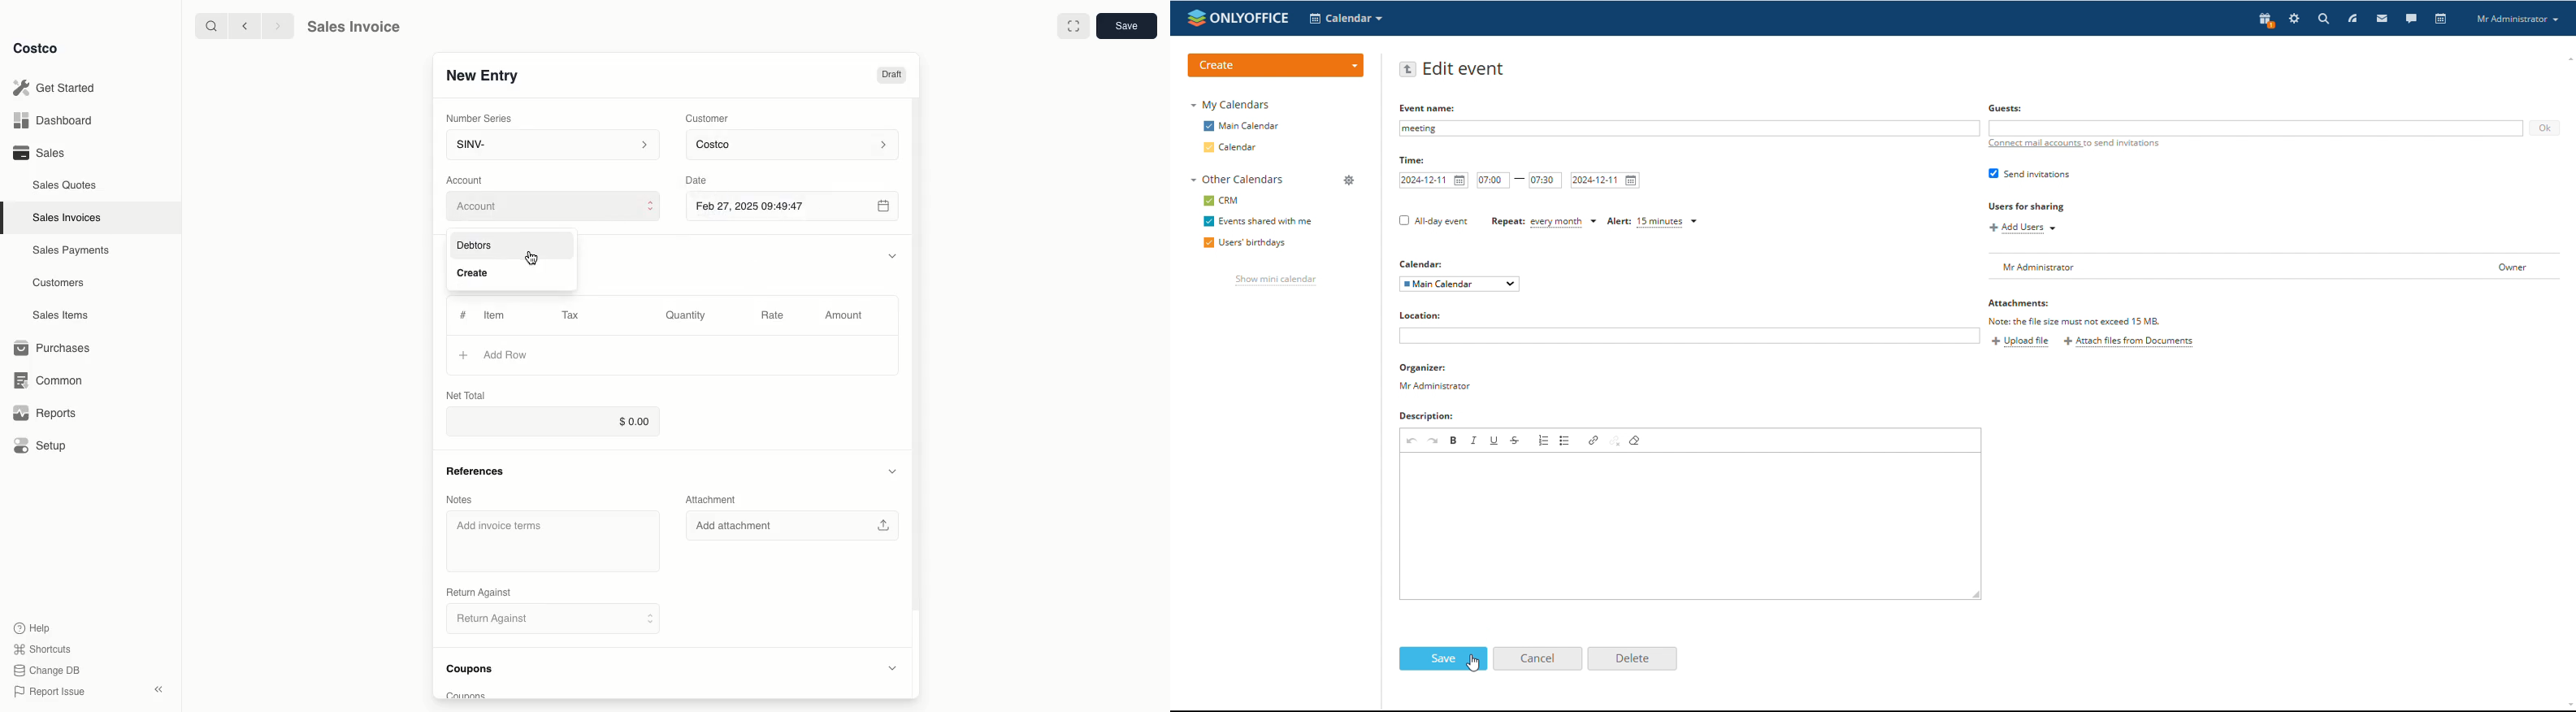 This screenshot has width=2576, height=728. Describe the element at coordinates (480, 117) in the screenshot. I see `Number Series` at that location.